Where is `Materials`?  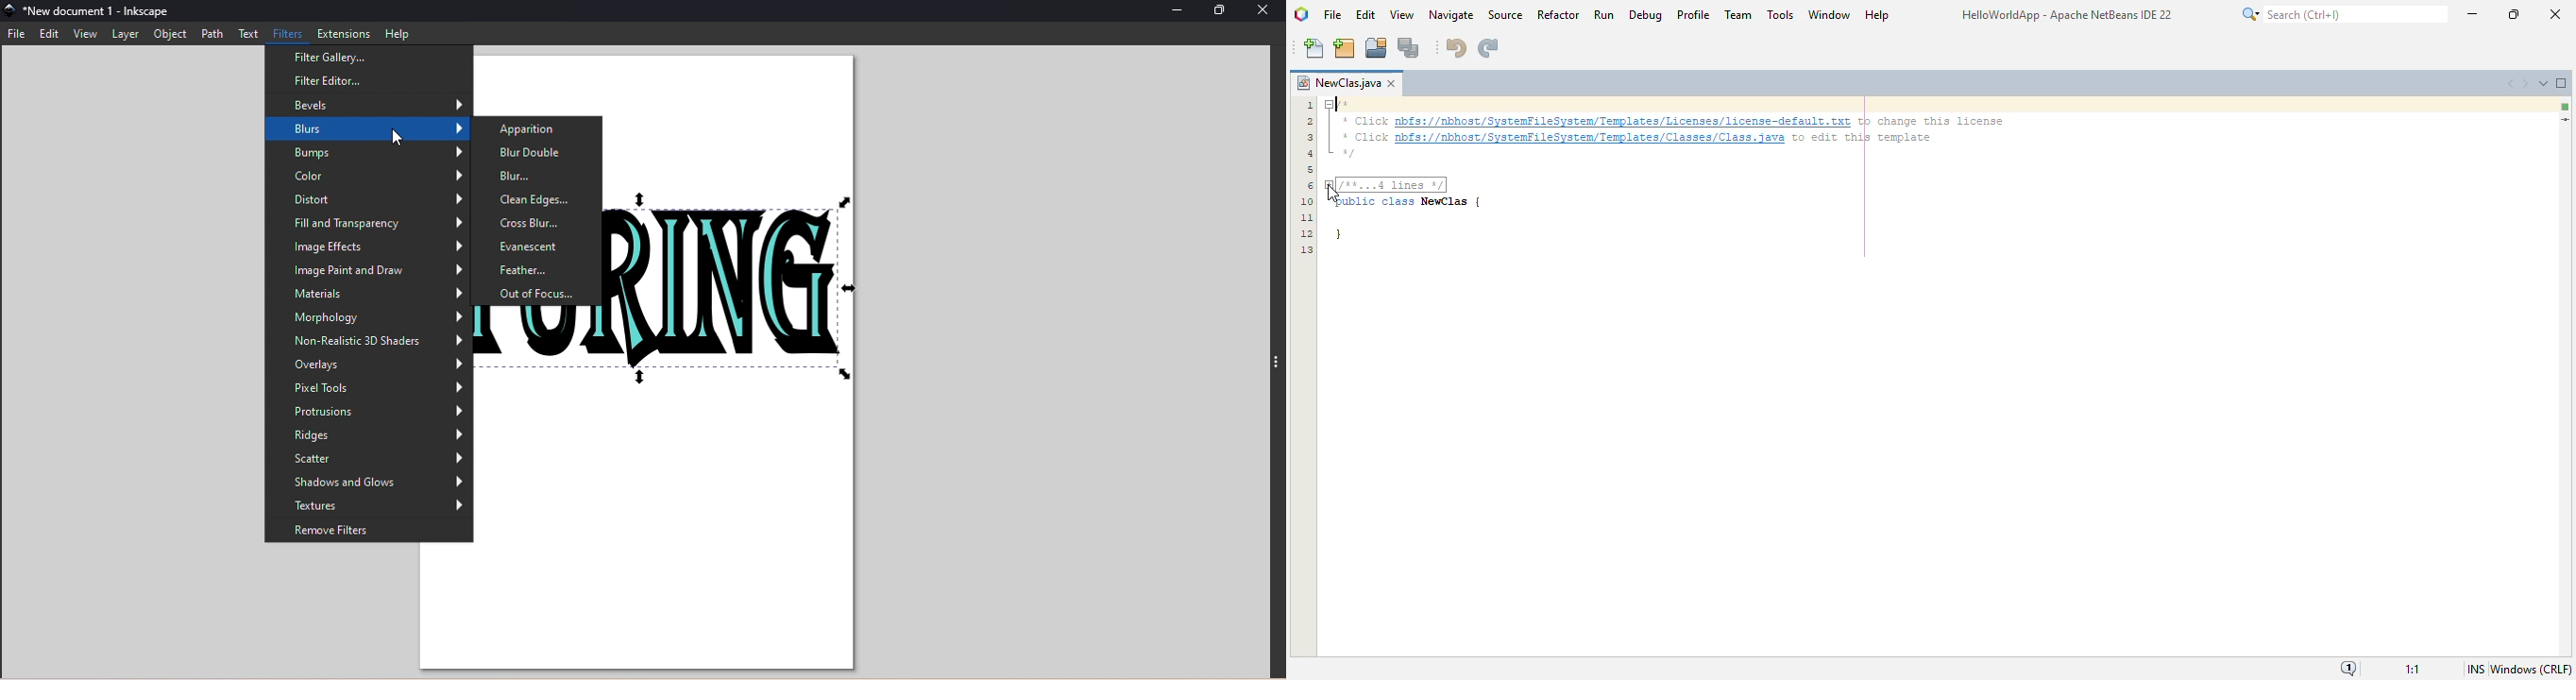 Materials is located at coordinates (367, 295).